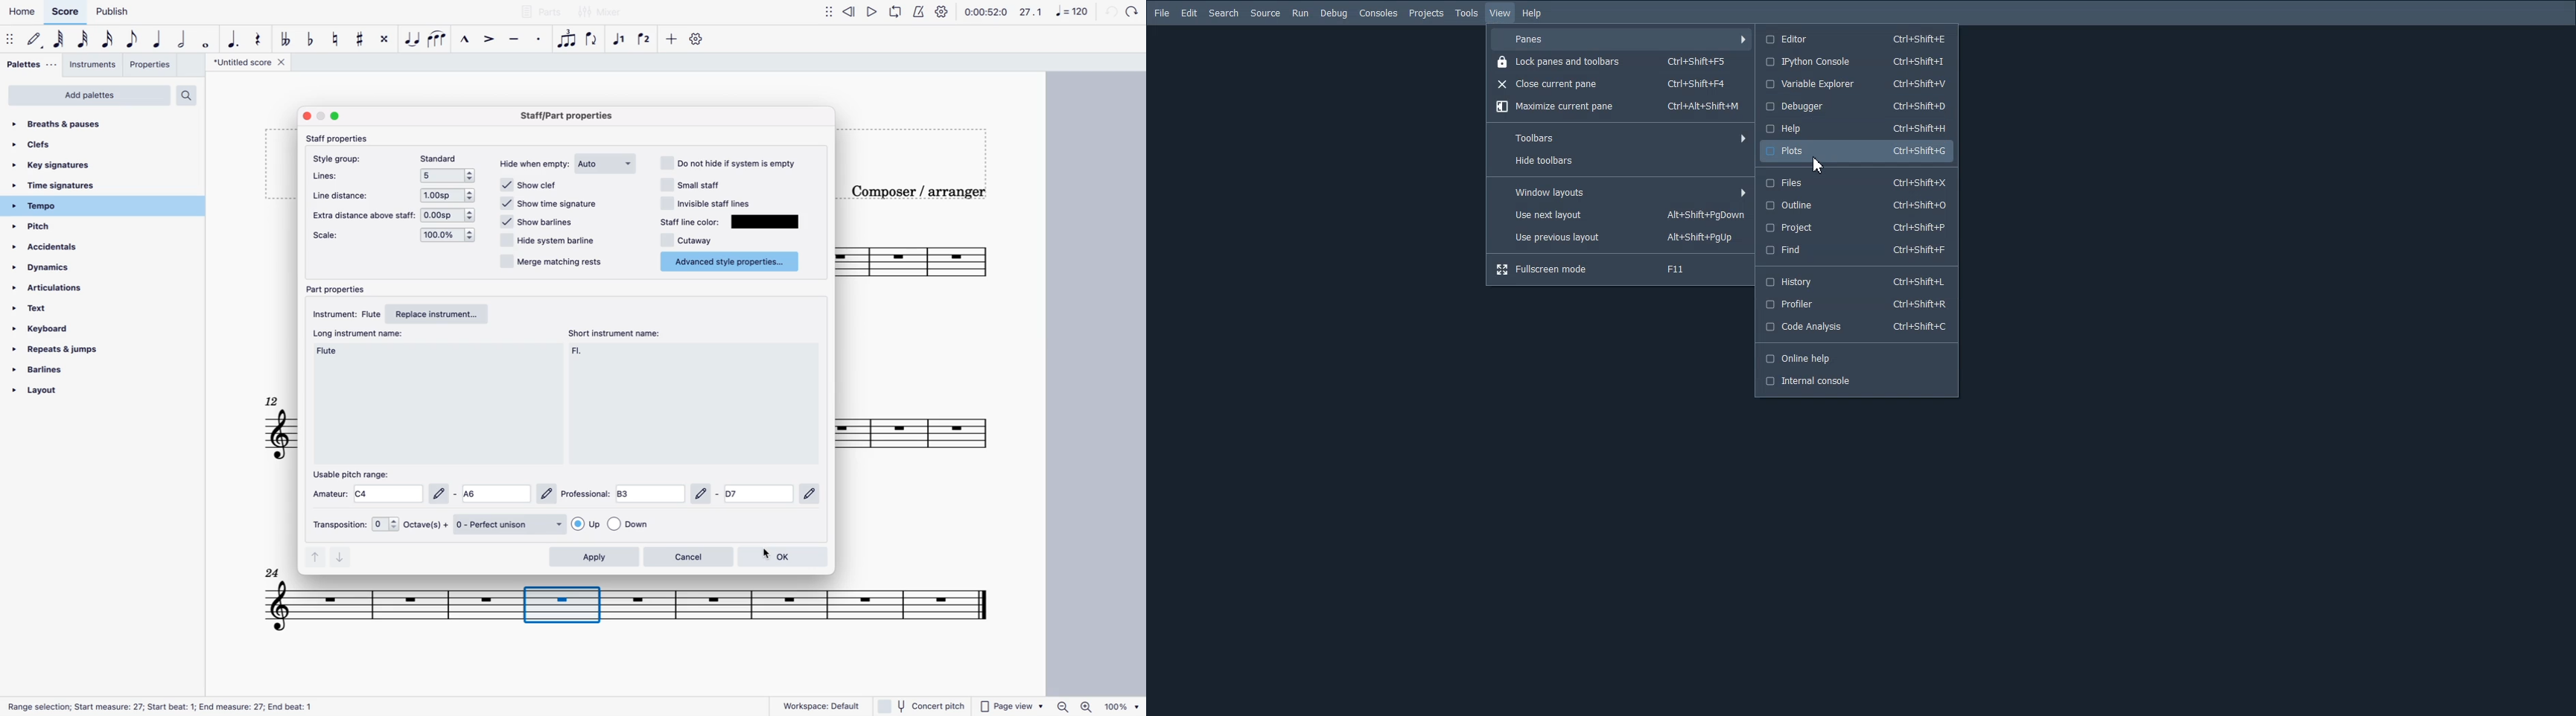  I want to click on Projects, so click(1426, 13).